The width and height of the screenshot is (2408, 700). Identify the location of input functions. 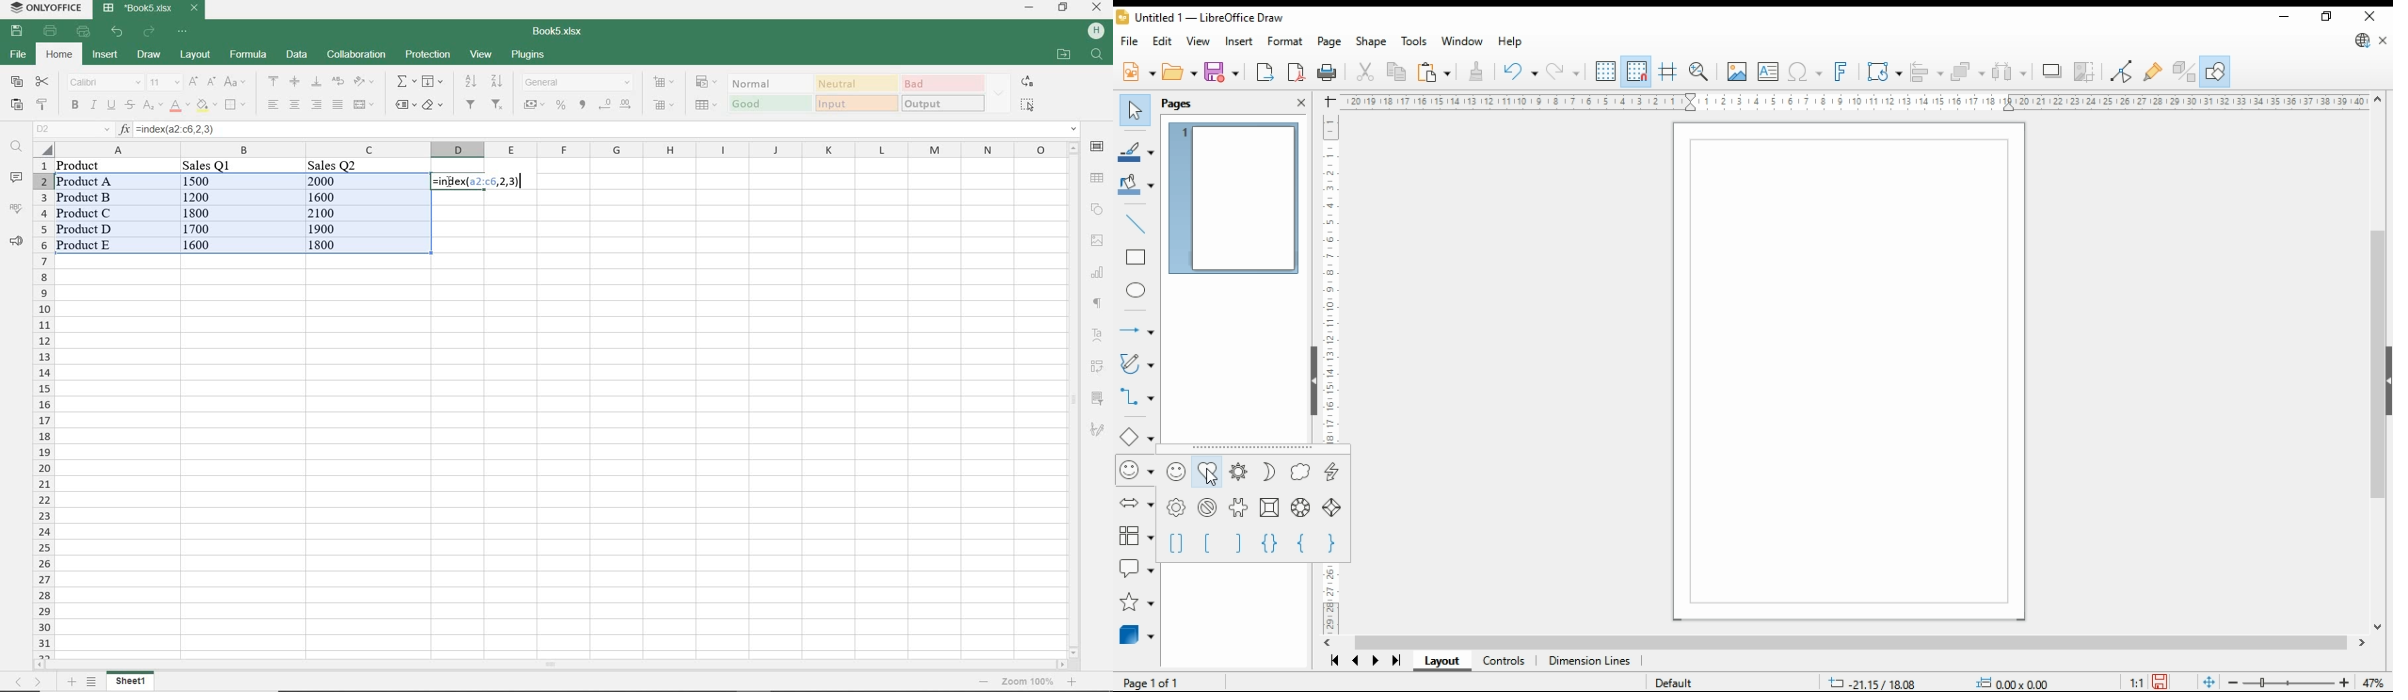
(125, 131).